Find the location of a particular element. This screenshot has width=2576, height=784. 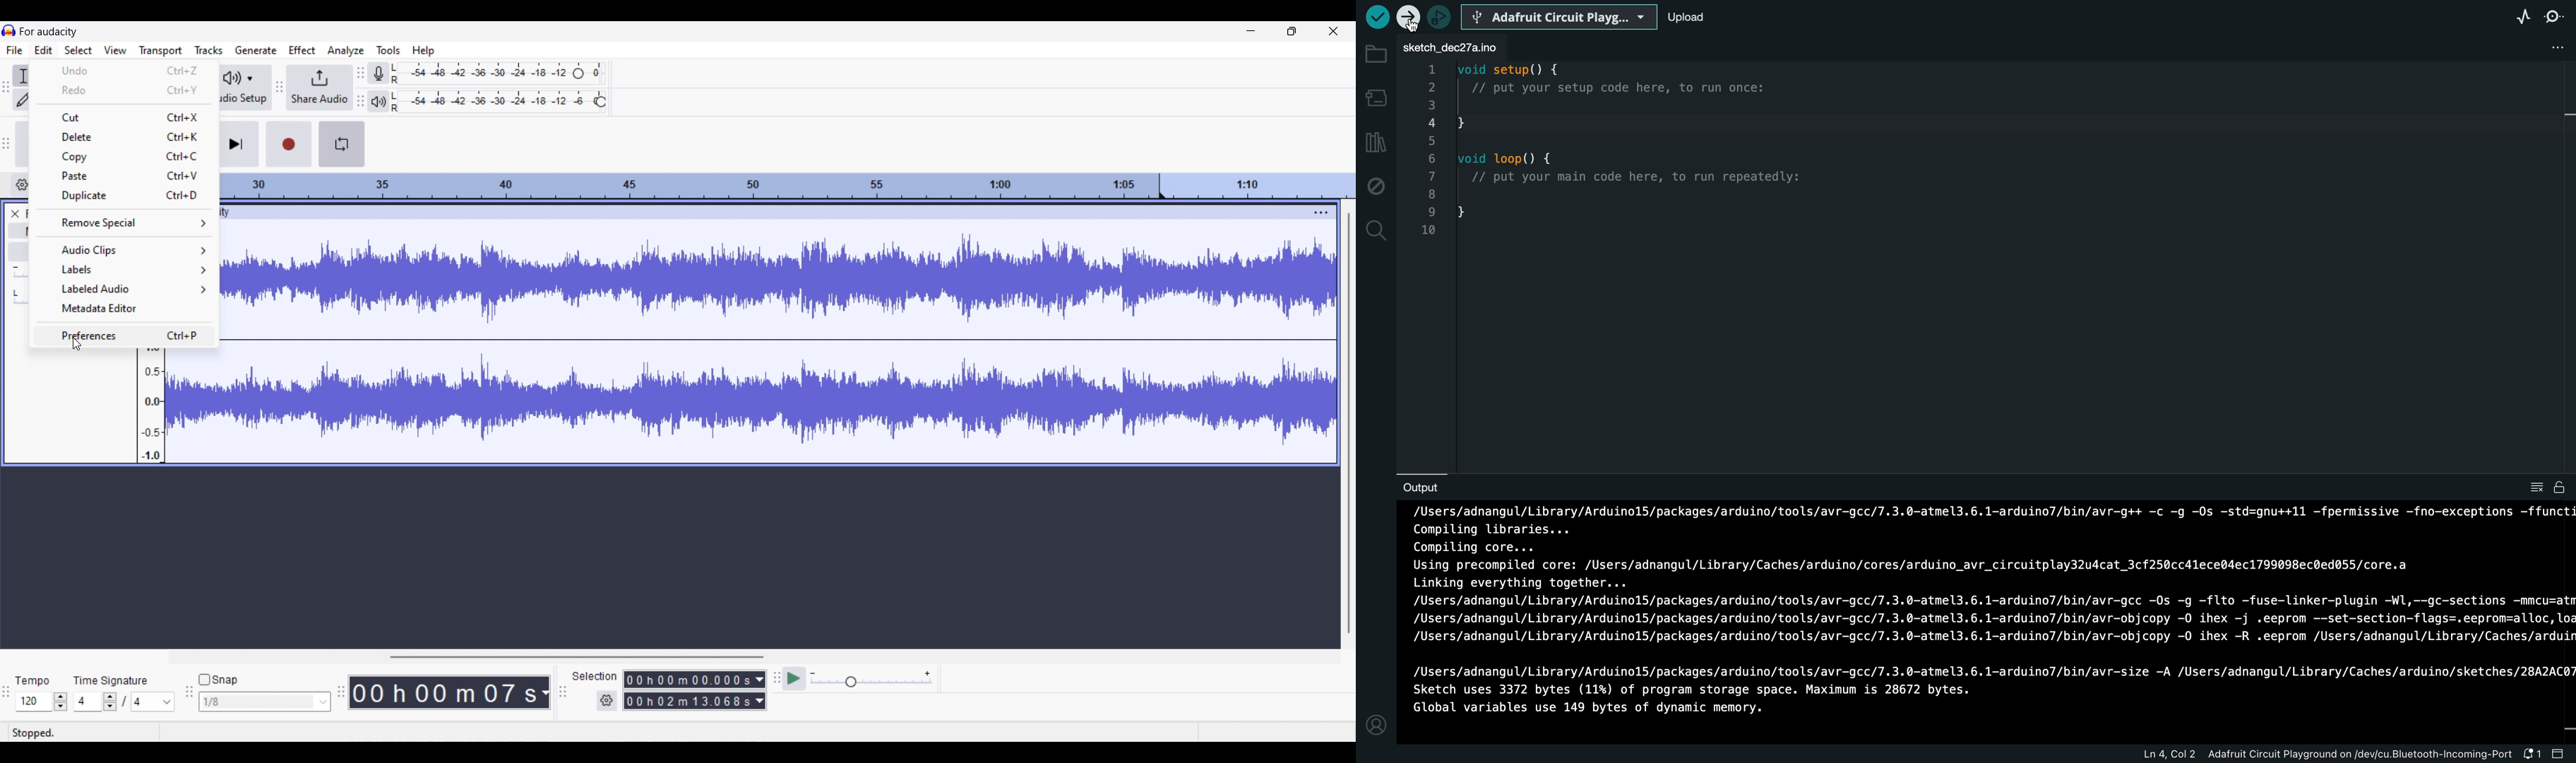

Volume scale is located at coordinates (22, 273).